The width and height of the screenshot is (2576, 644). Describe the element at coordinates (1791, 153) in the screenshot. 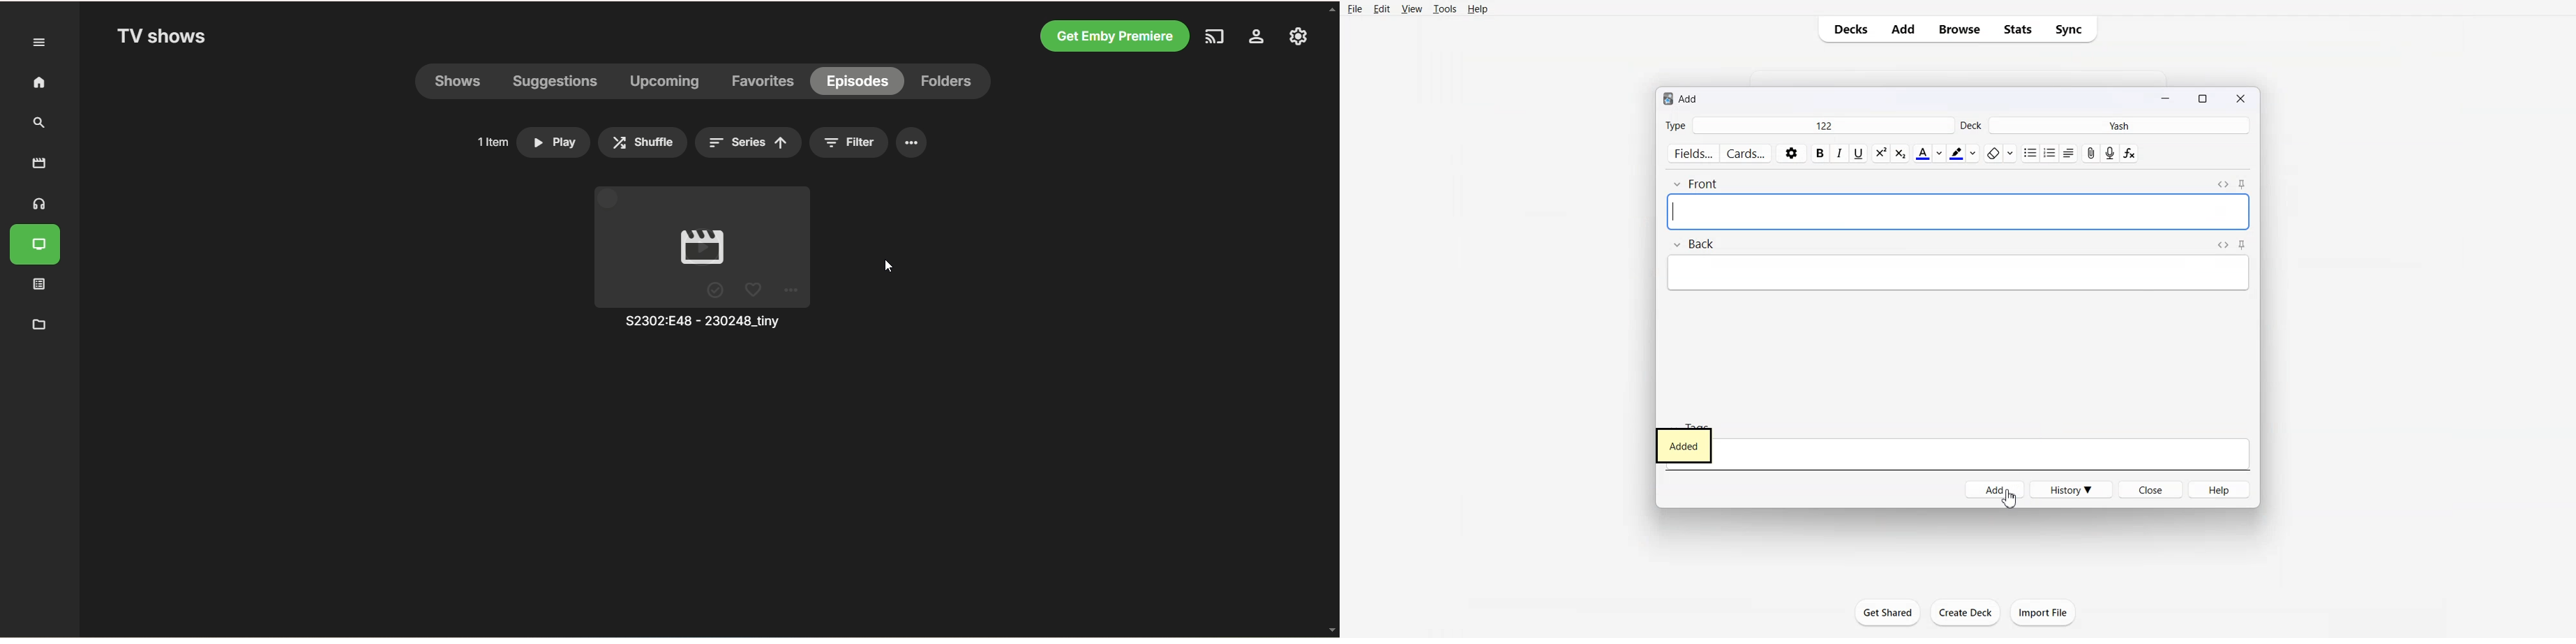

I see `Settings` at that location.